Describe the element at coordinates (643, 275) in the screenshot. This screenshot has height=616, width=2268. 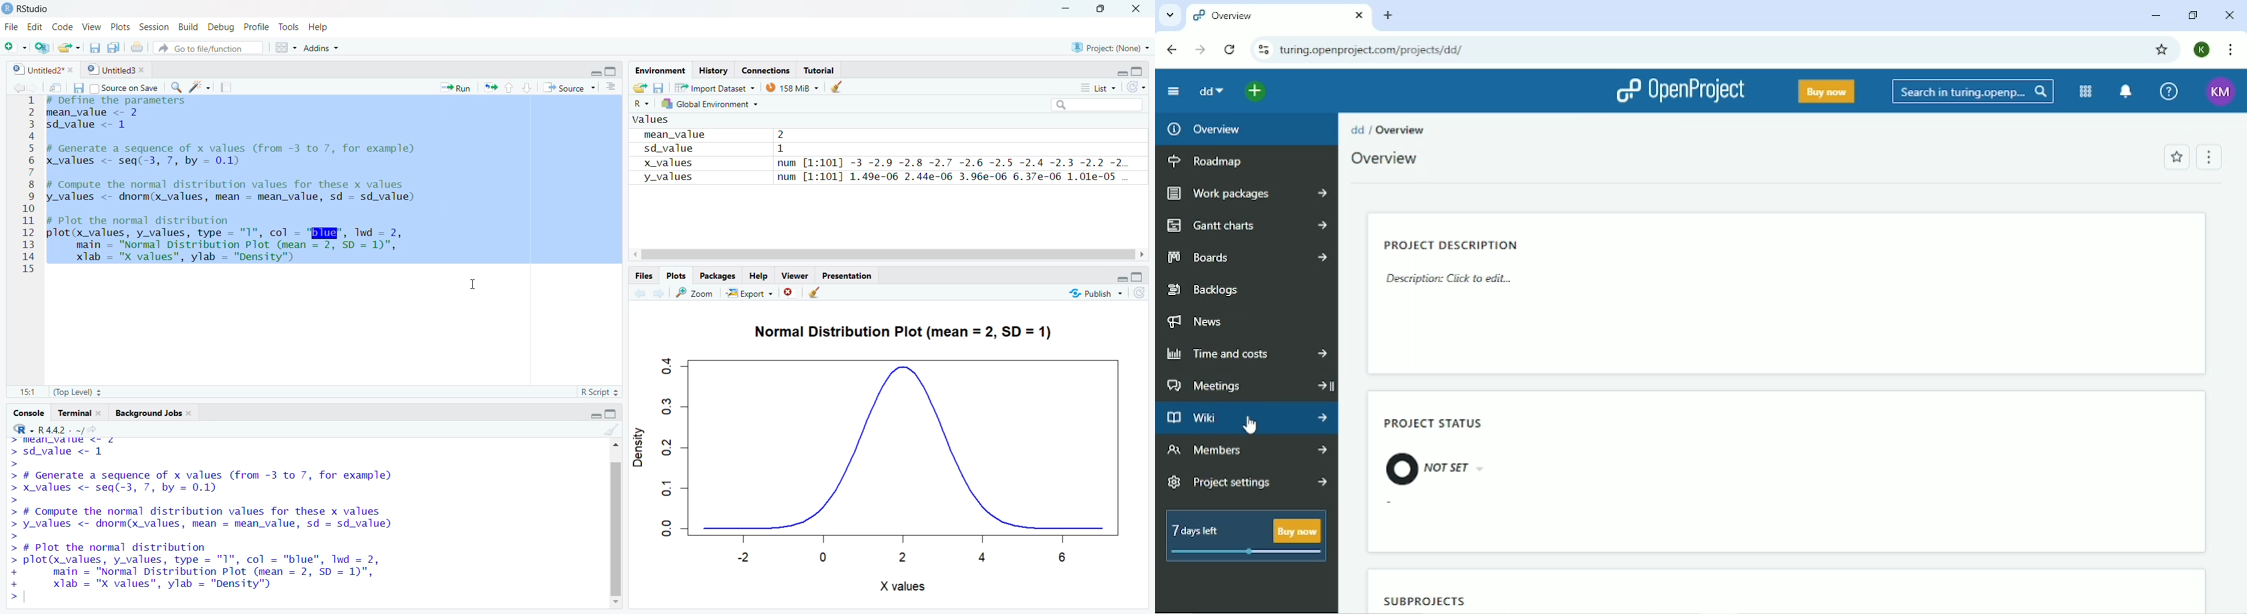
I see `Files` at that location.